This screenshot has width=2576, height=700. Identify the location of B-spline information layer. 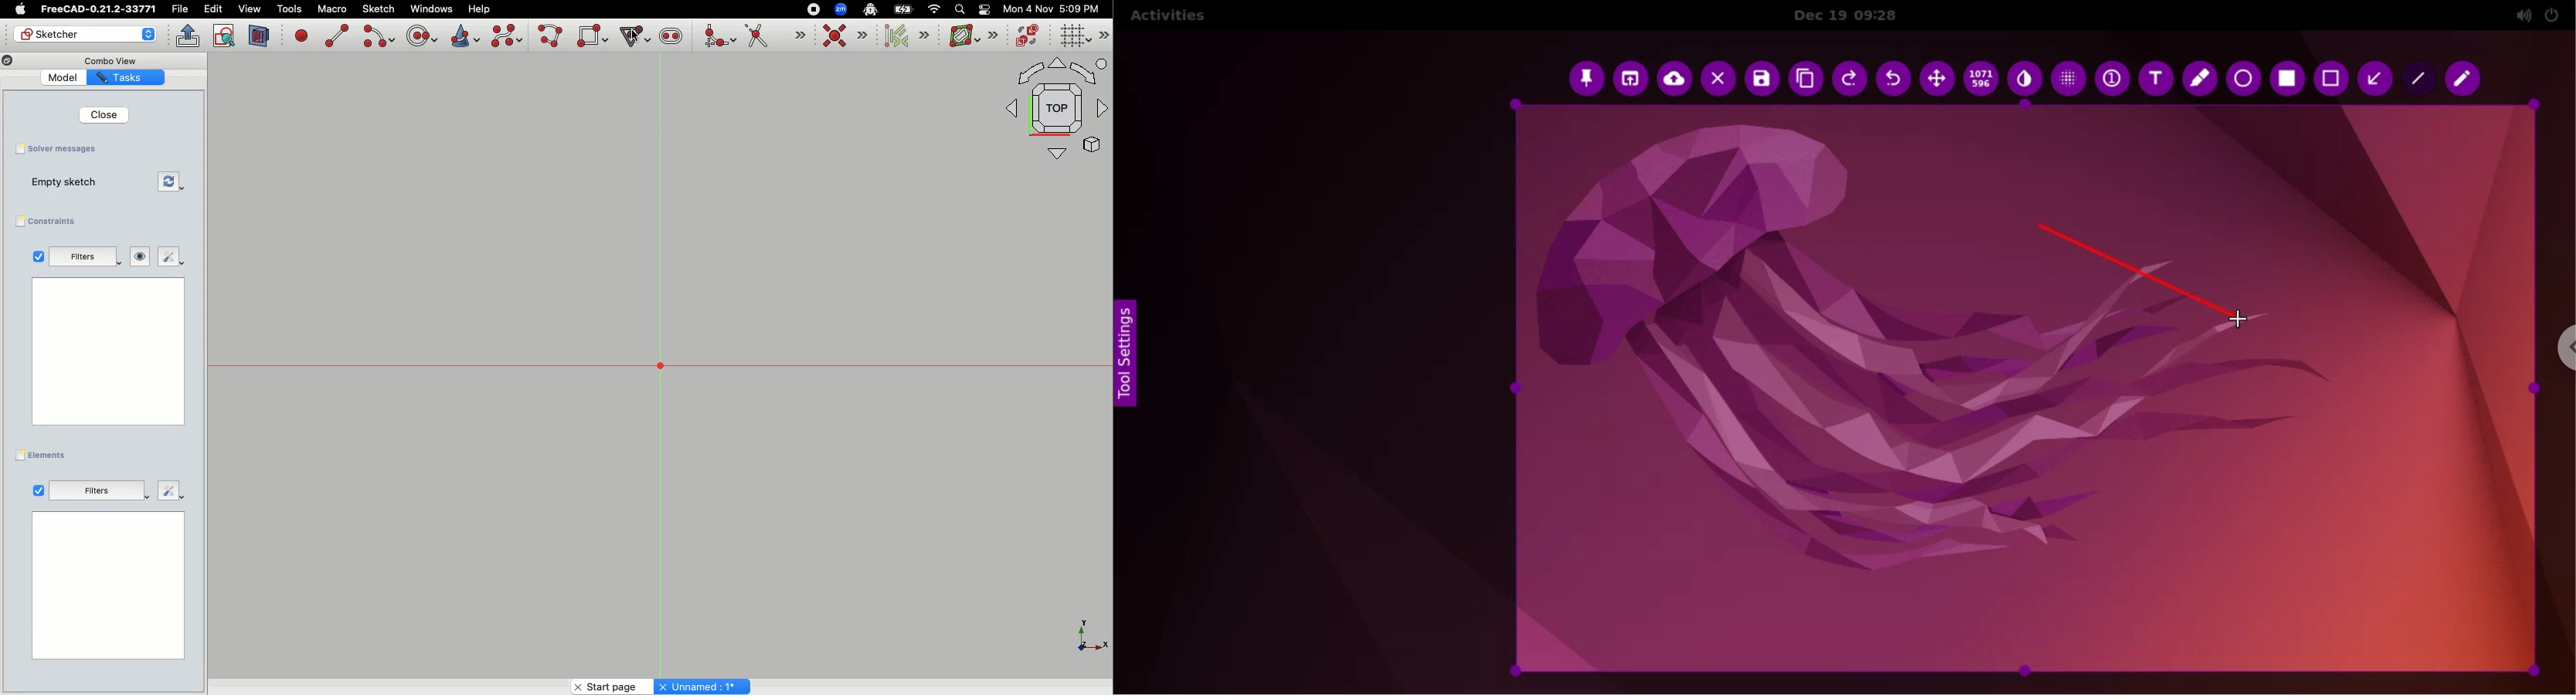
(972, 36).